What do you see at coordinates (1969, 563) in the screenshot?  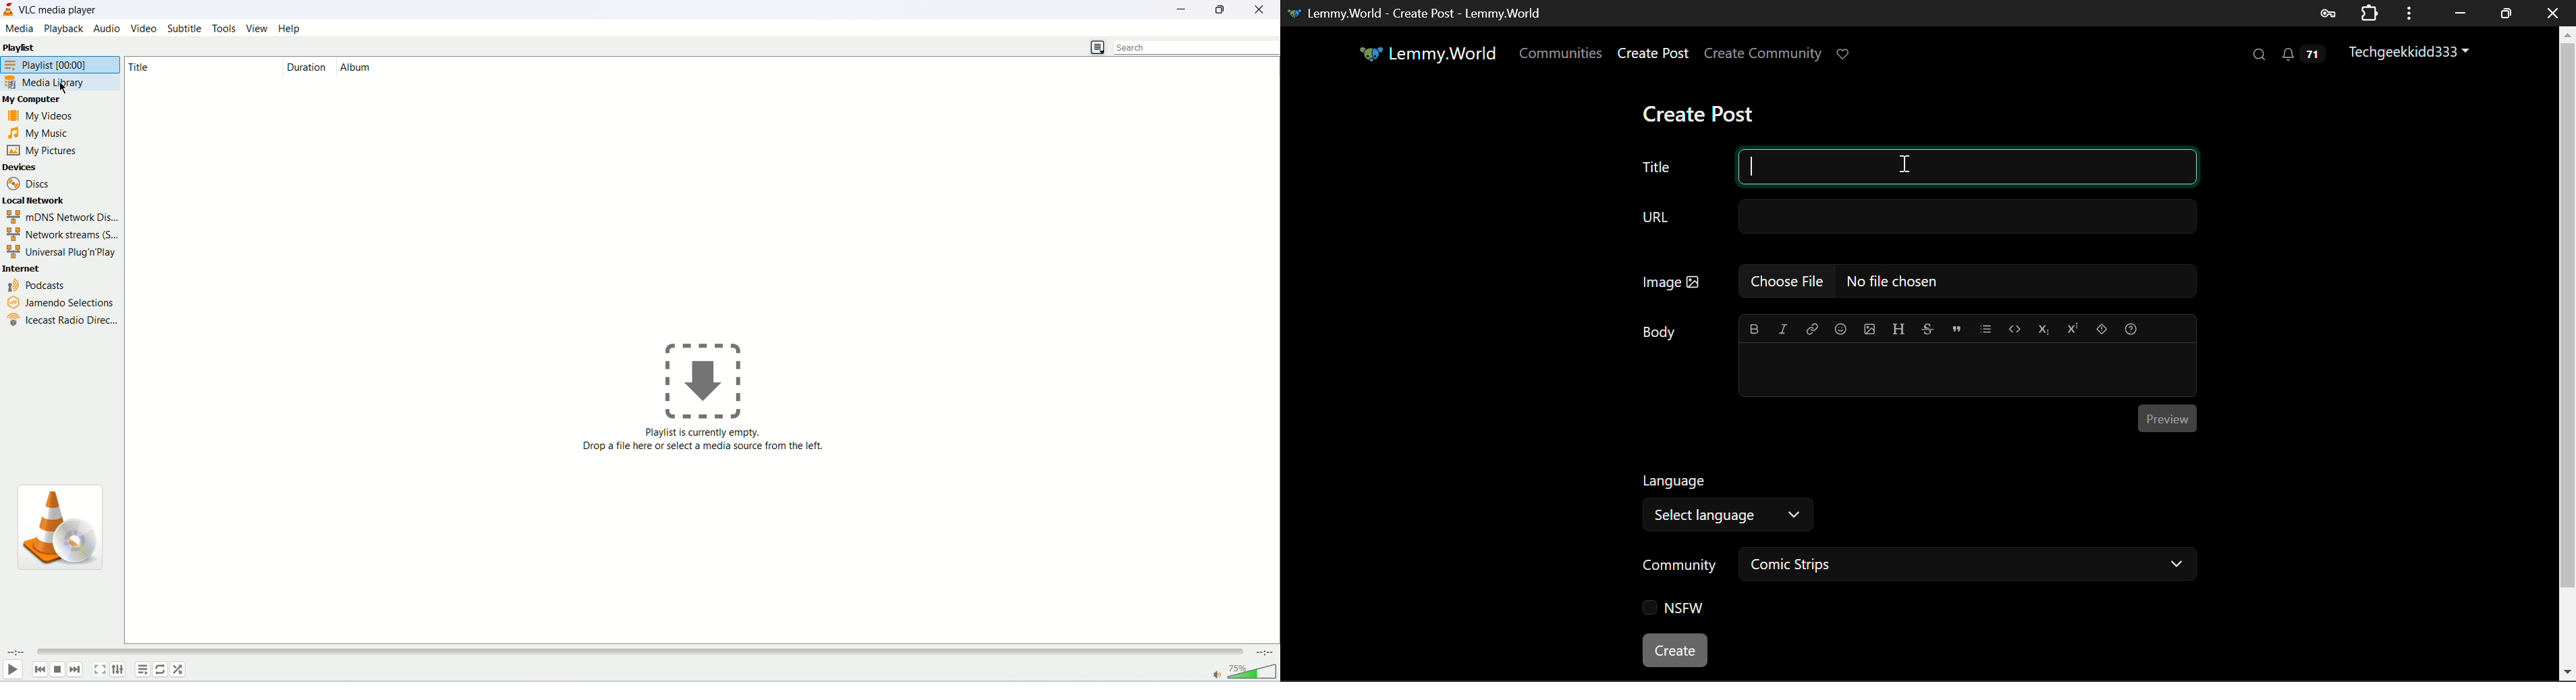 I see `Comic Strips` at bounding box center [1969, 563].